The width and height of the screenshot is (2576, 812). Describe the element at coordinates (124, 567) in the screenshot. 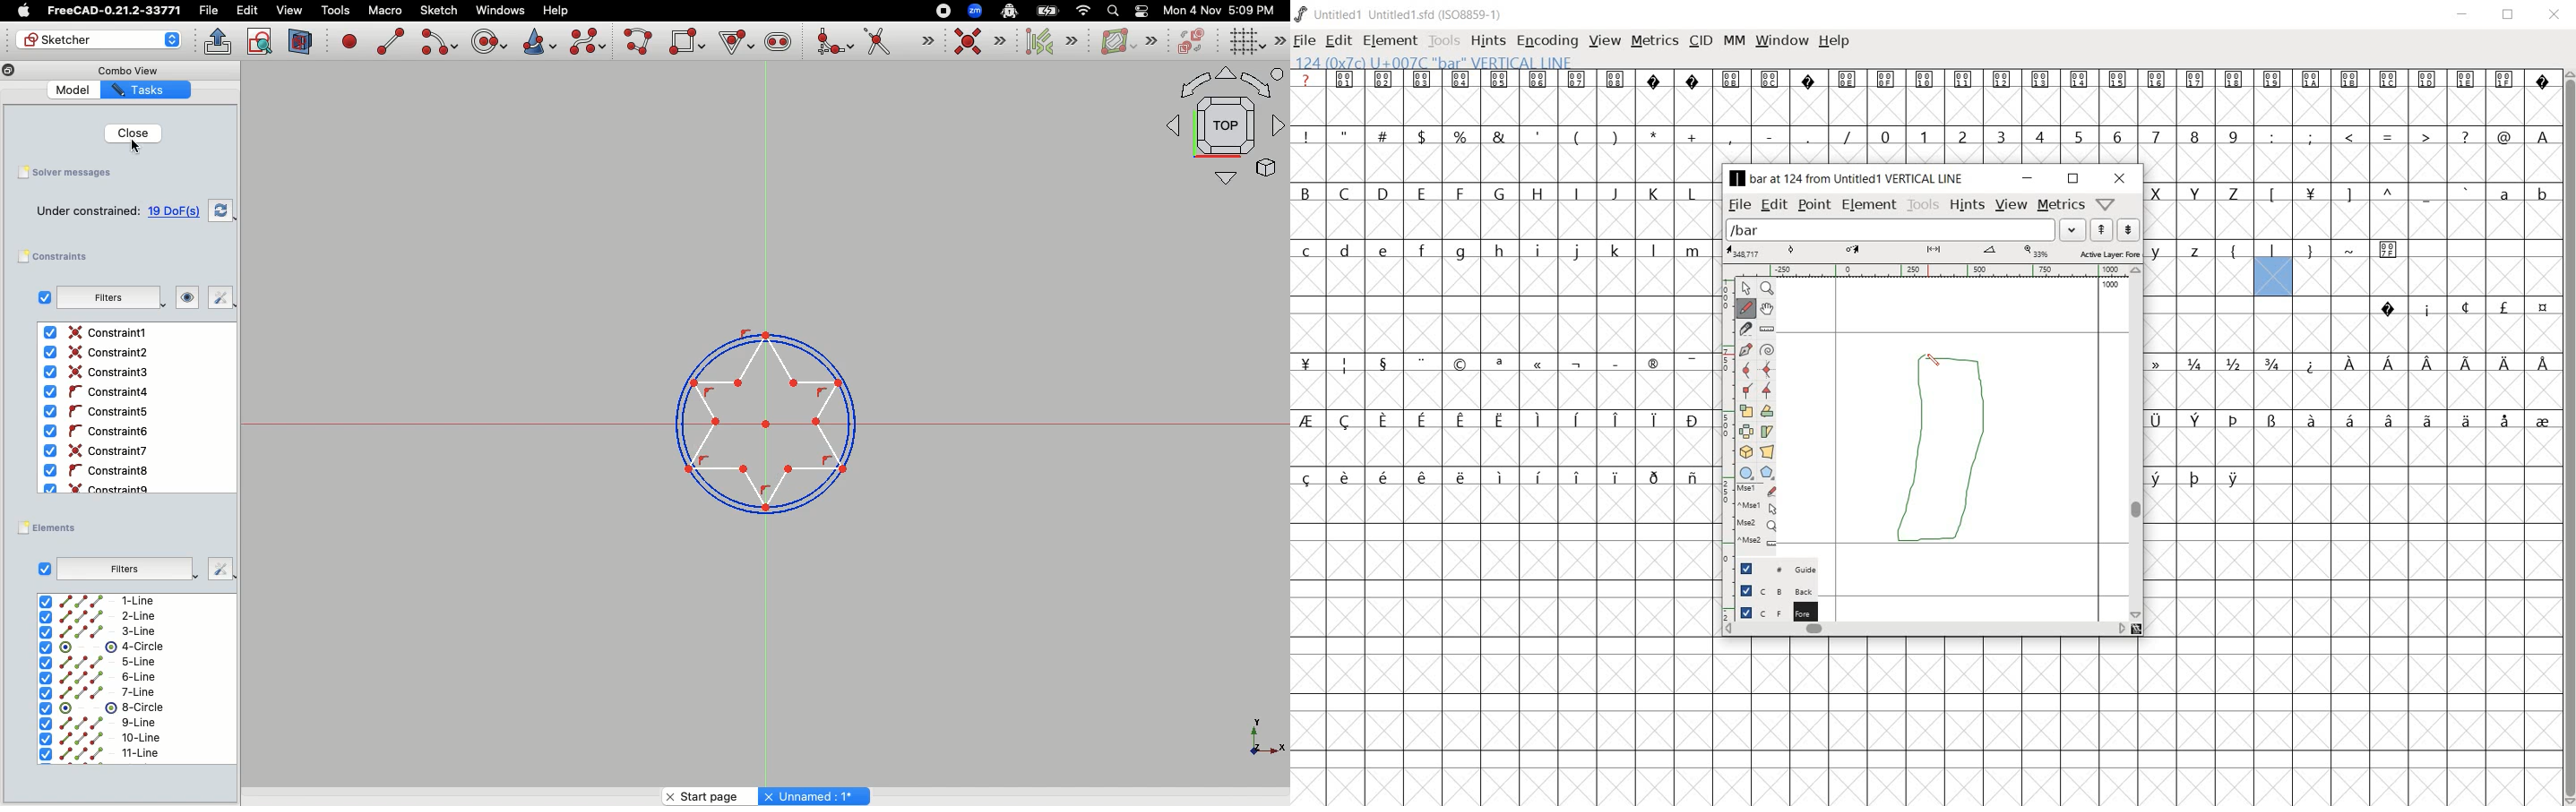

I see `Filters` at that location.